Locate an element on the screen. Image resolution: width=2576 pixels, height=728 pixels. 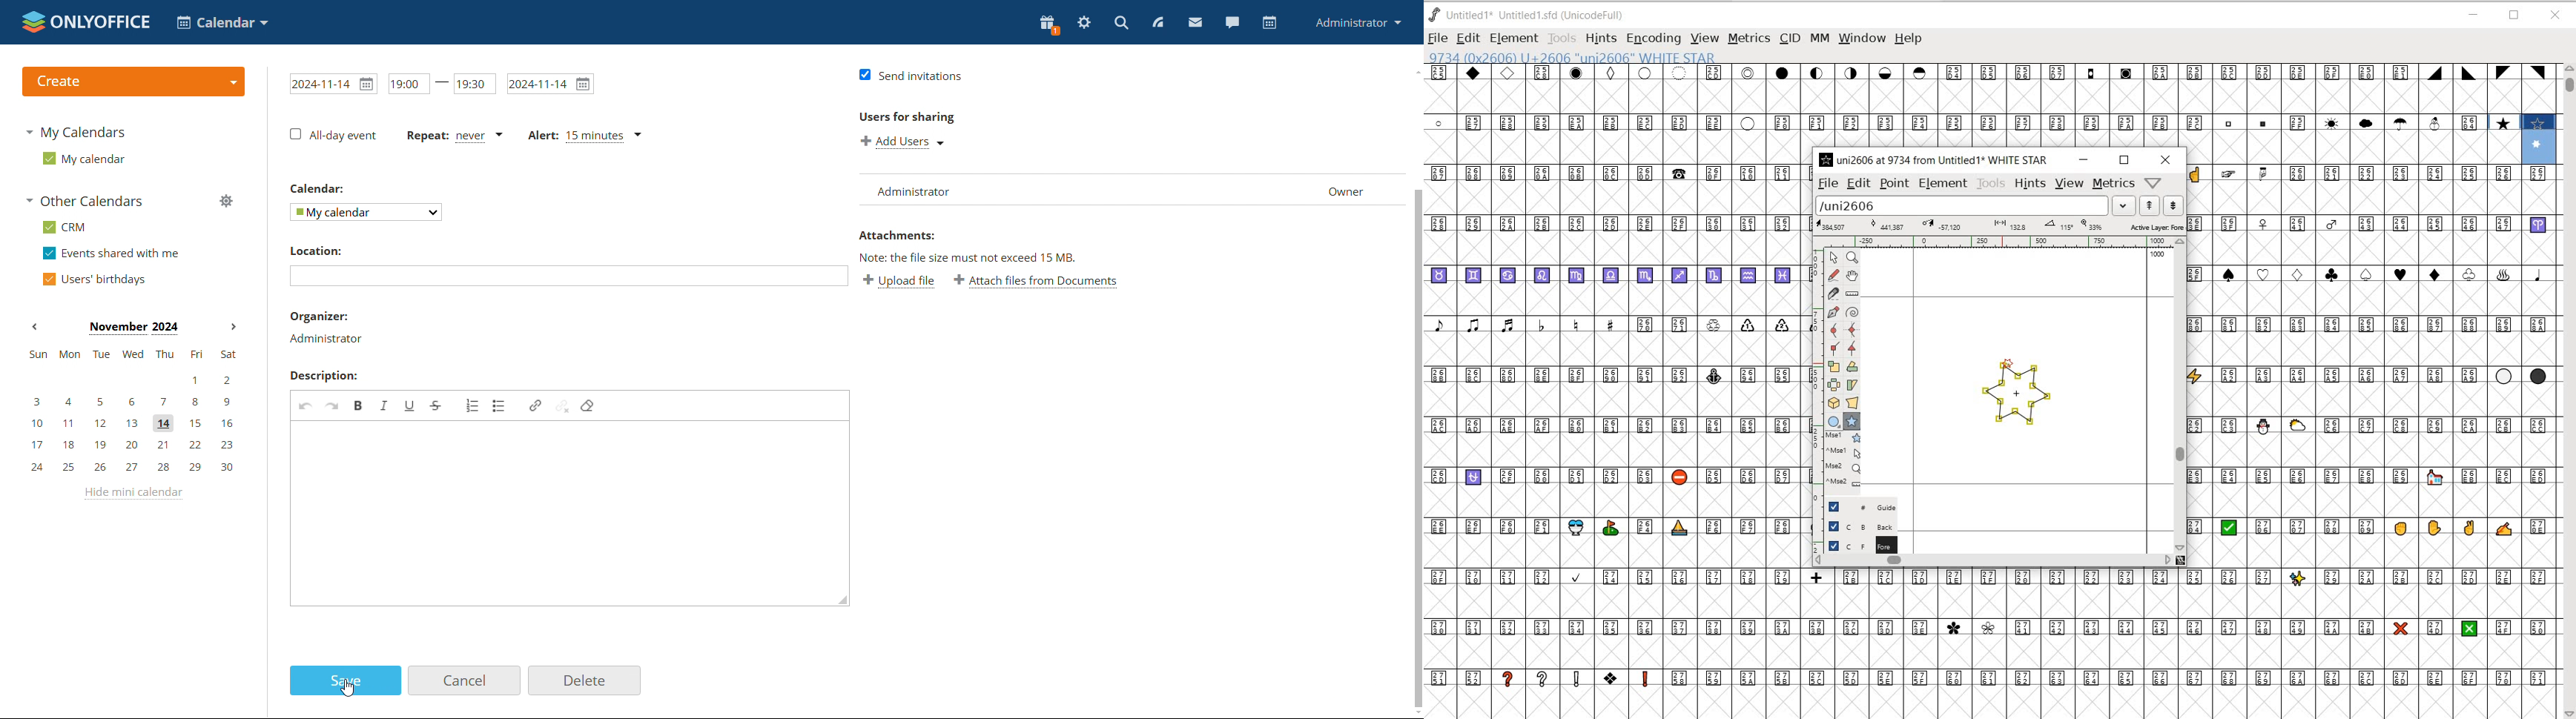
feed is located at coordinates (1157, 21).